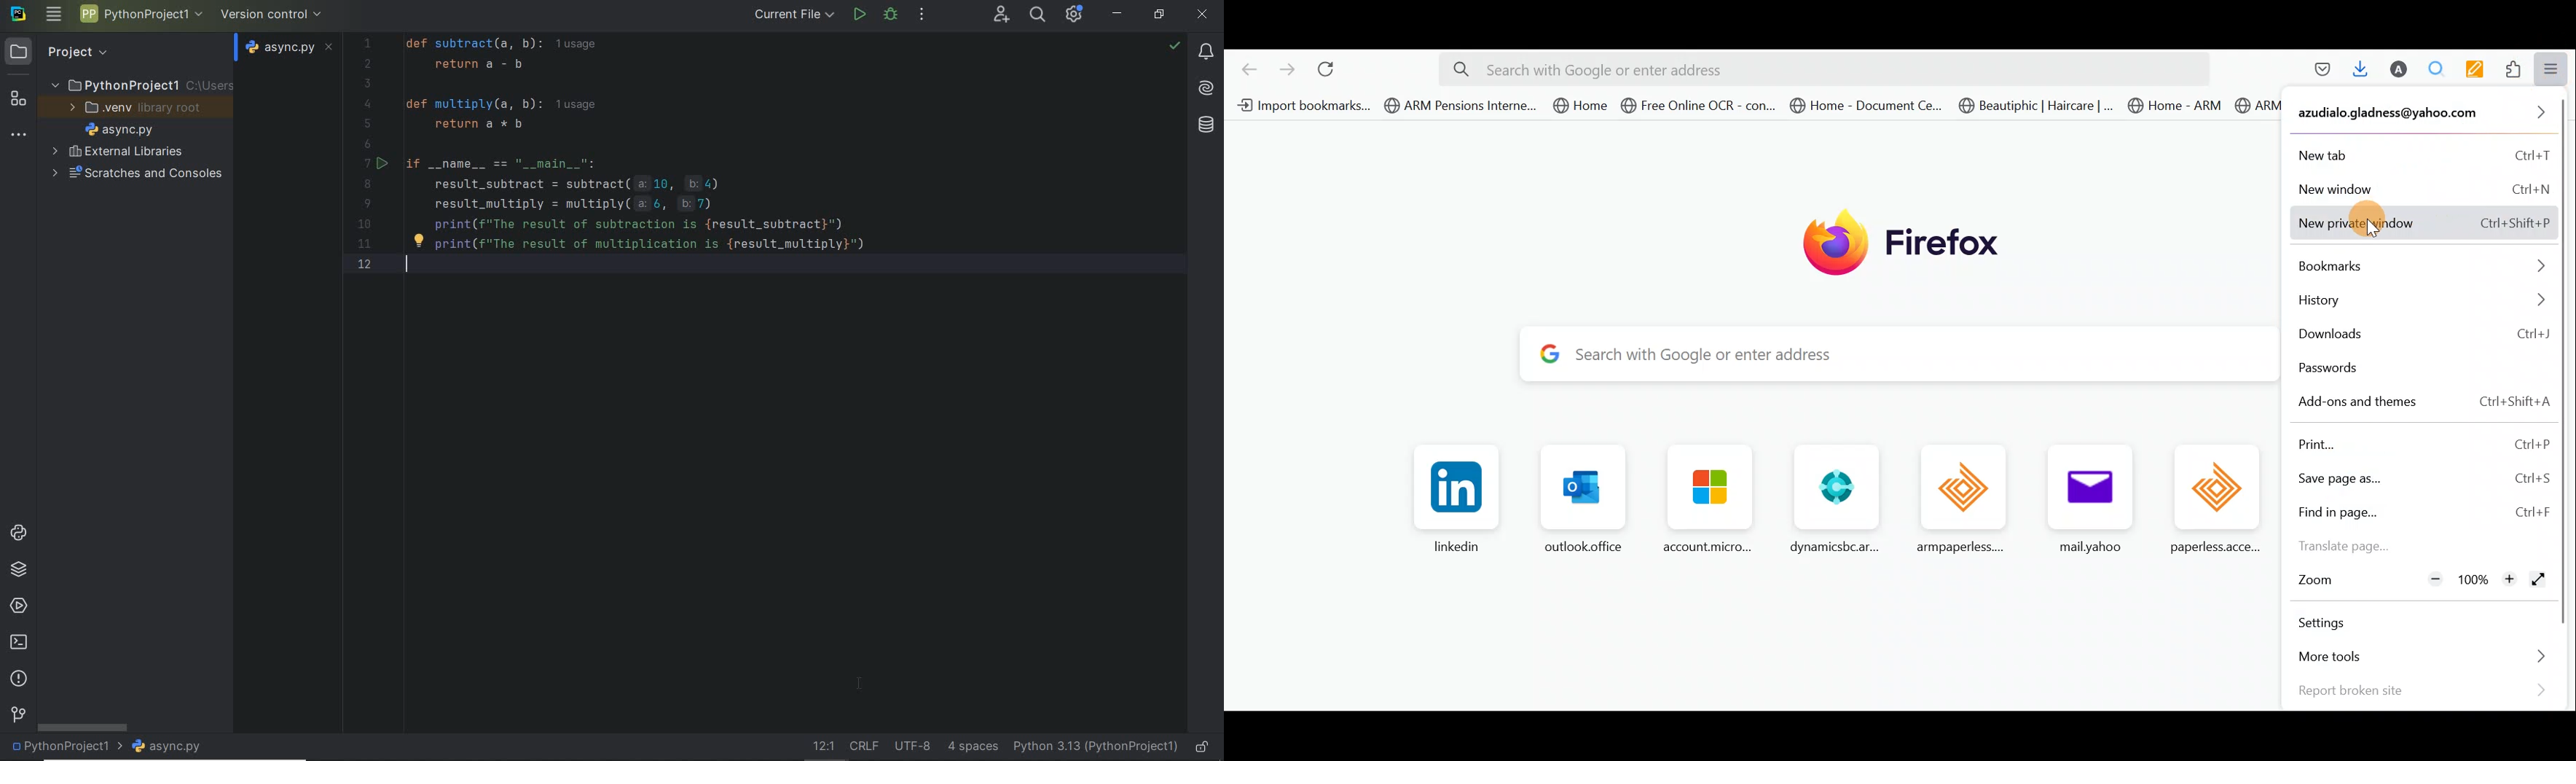 This screenshot has width=2576, height=784. What do you see at coordinates (119, 130) in the screenshot?
I see `project files` at bounding box center [119, 130].